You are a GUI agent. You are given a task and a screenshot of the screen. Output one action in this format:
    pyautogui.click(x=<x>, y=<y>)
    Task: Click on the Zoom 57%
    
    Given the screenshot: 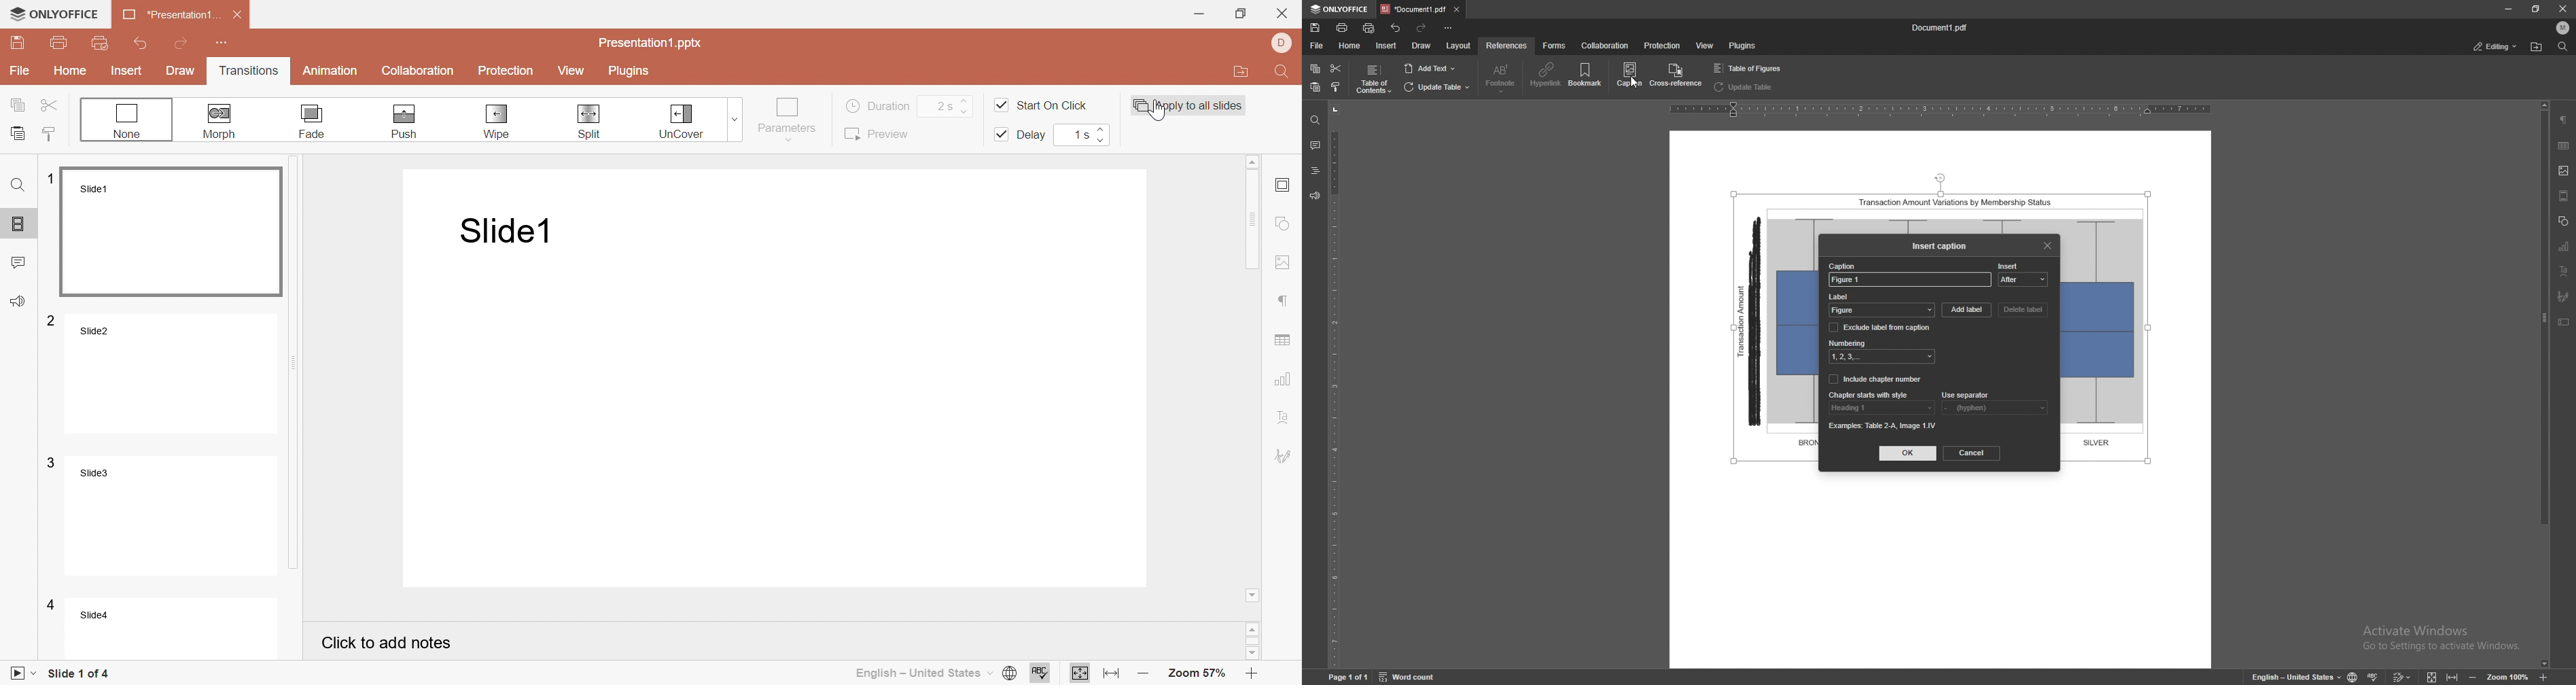 What is the action you would take?
    pyautogui.click(x=1198, y=675)
    